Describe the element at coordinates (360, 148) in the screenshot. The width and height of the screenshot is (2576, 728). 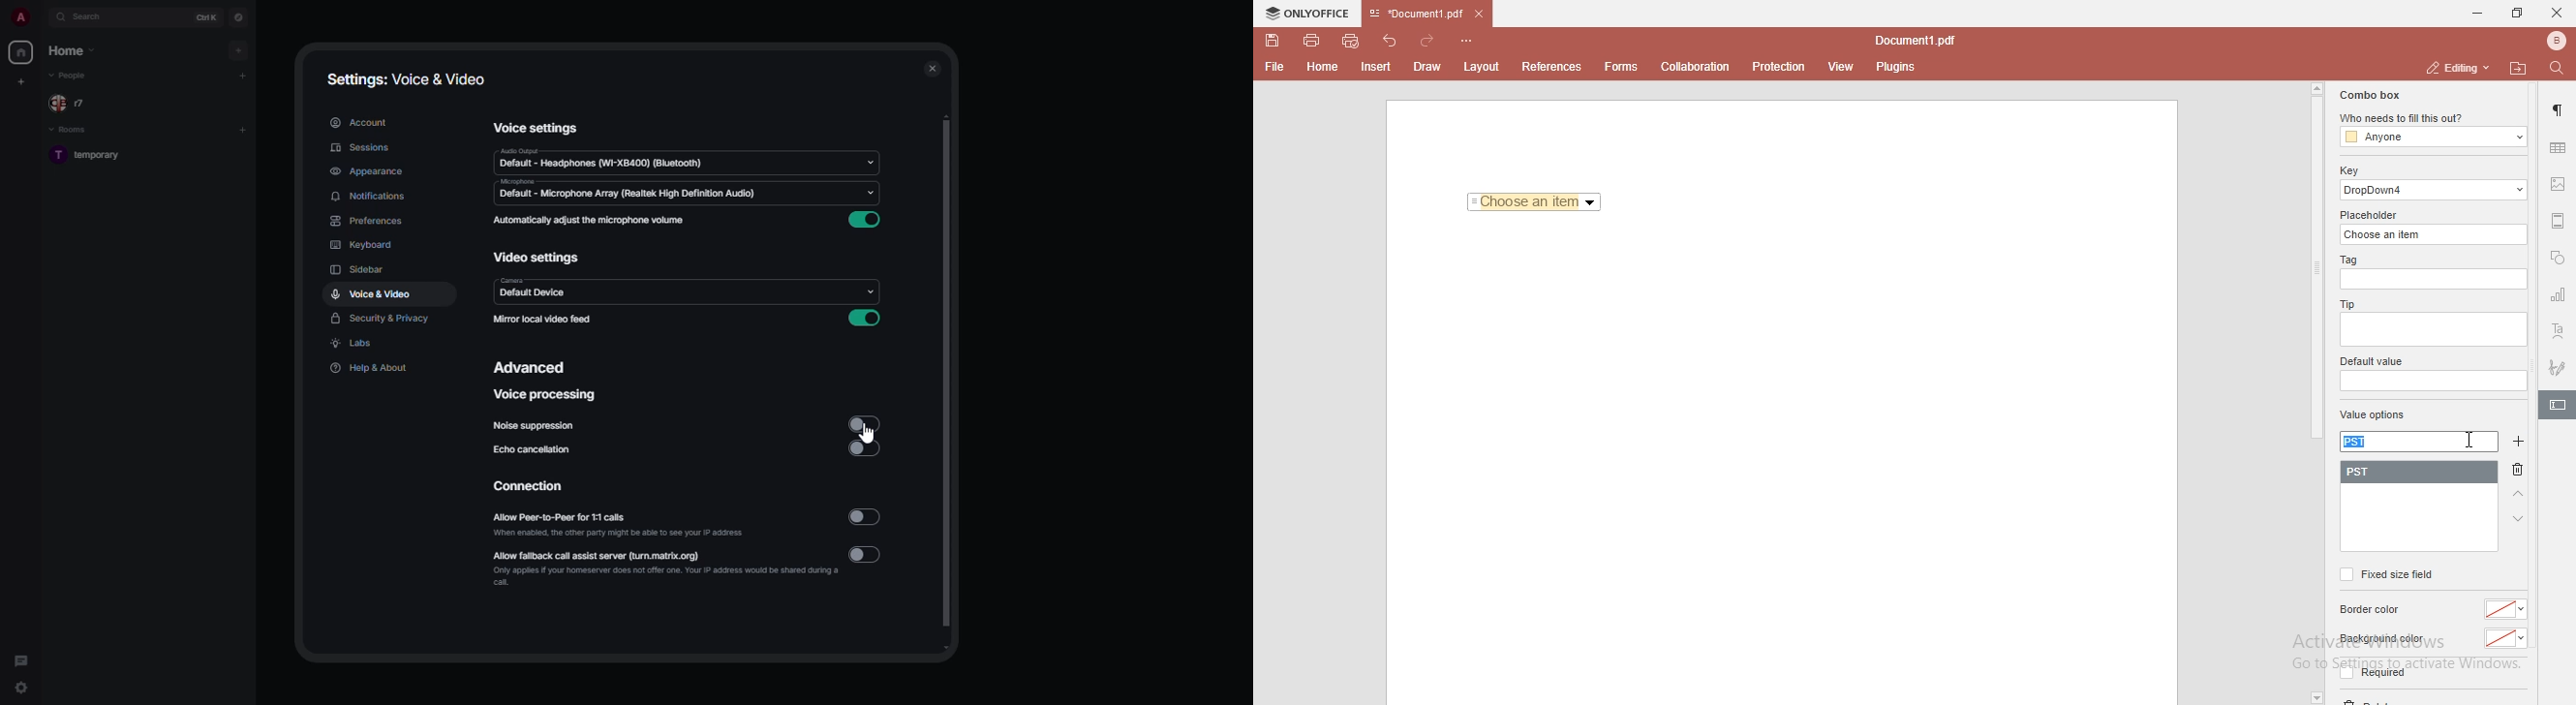
I see `sessions` at that location.